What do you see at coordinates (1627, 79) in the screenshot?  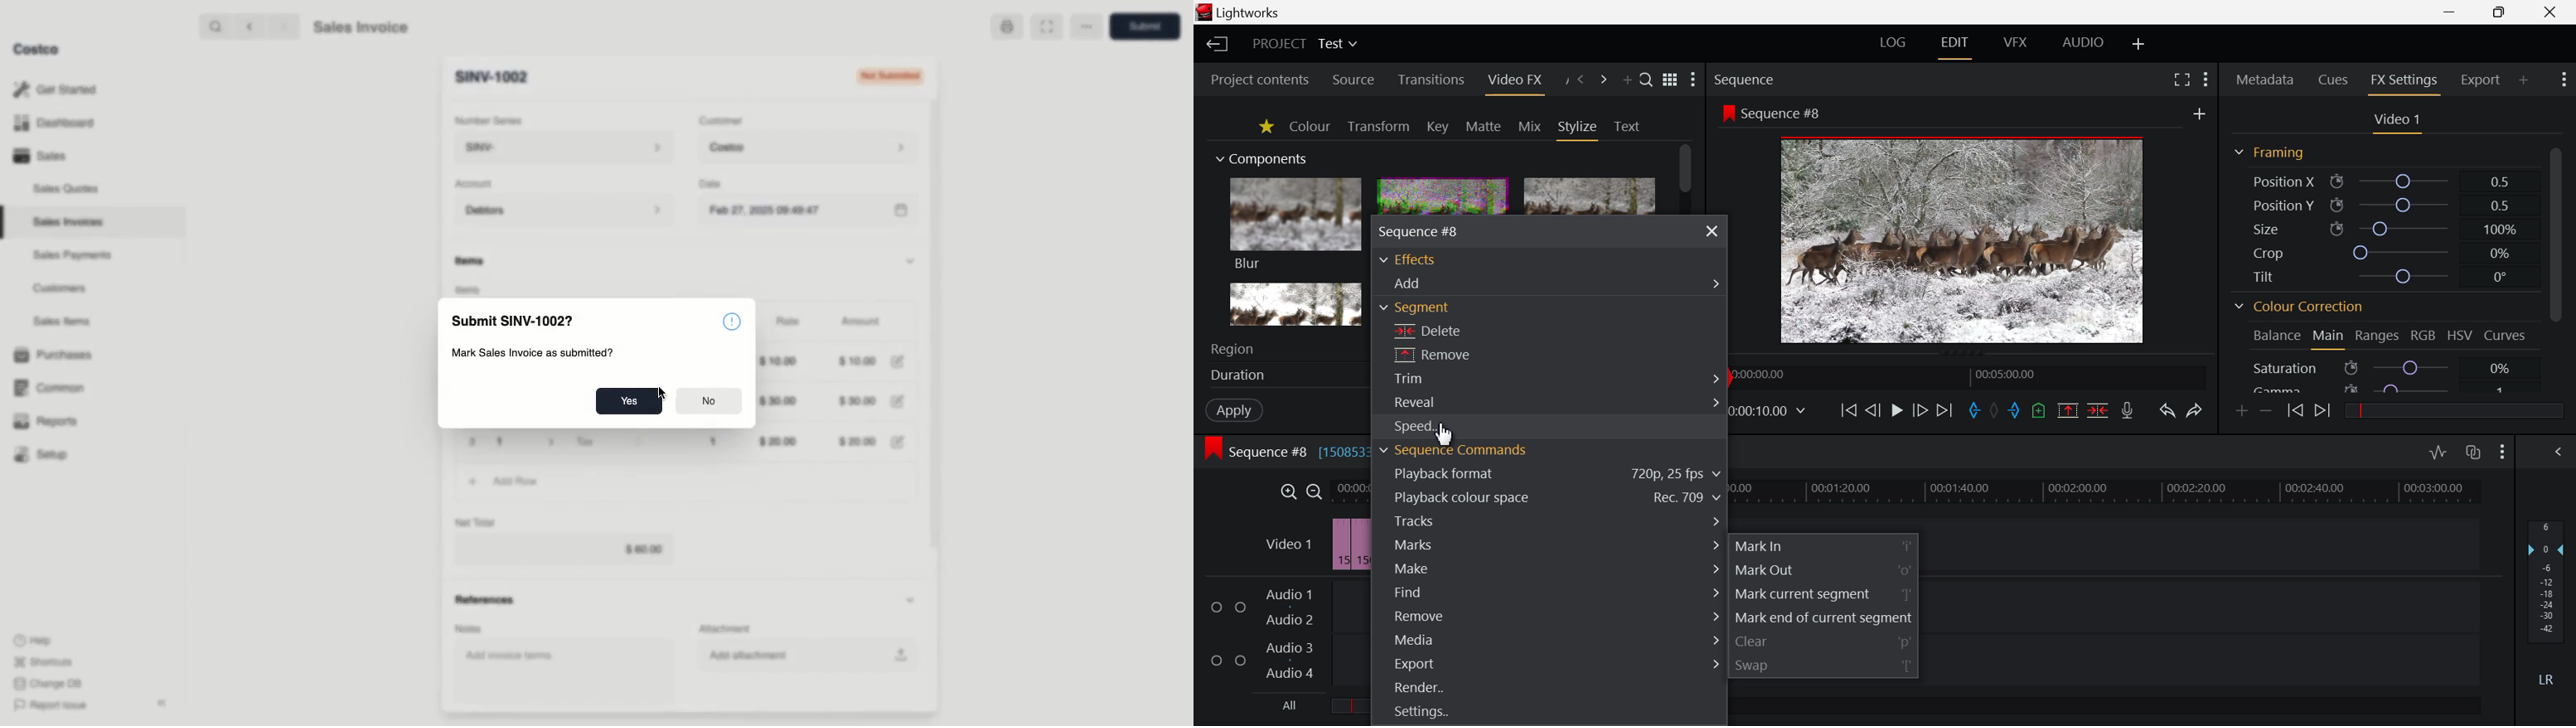 I see `Add Panel` at bounding box center [1627, 79].